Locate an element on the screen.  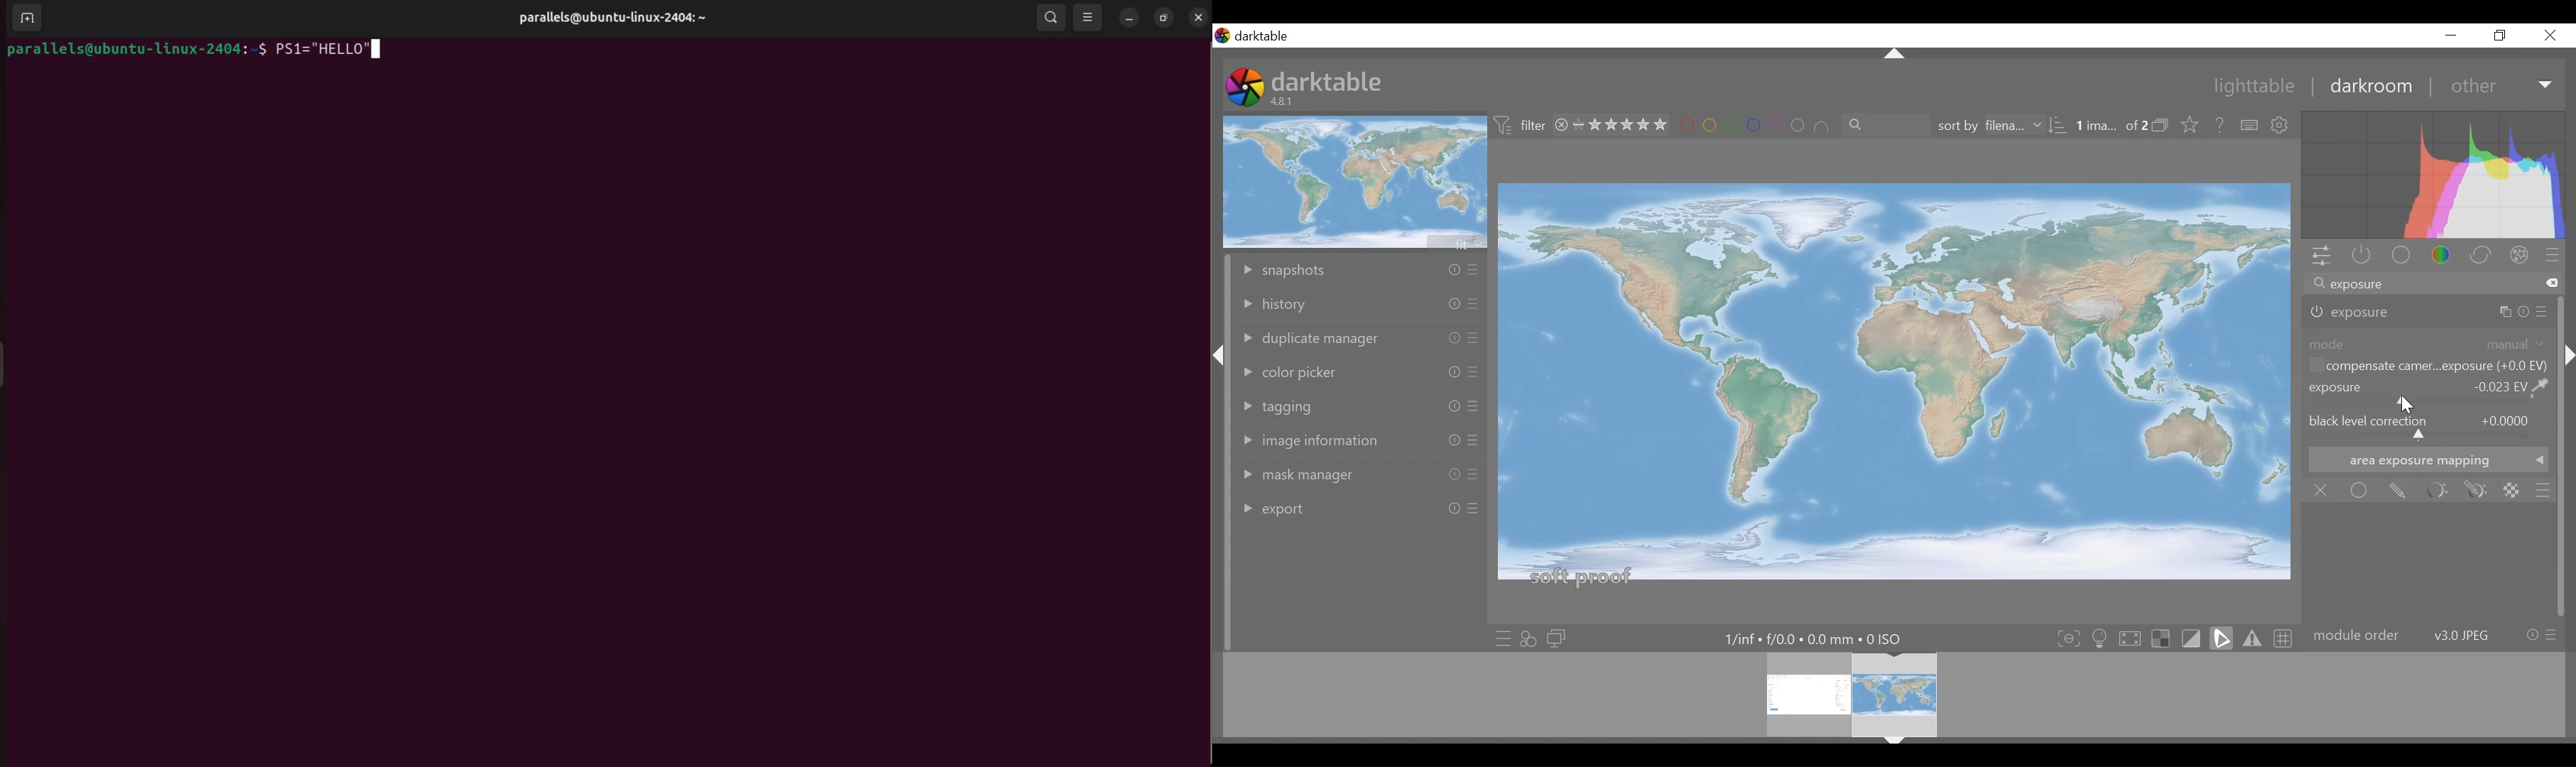
 is located at coordinates (1446, 304).